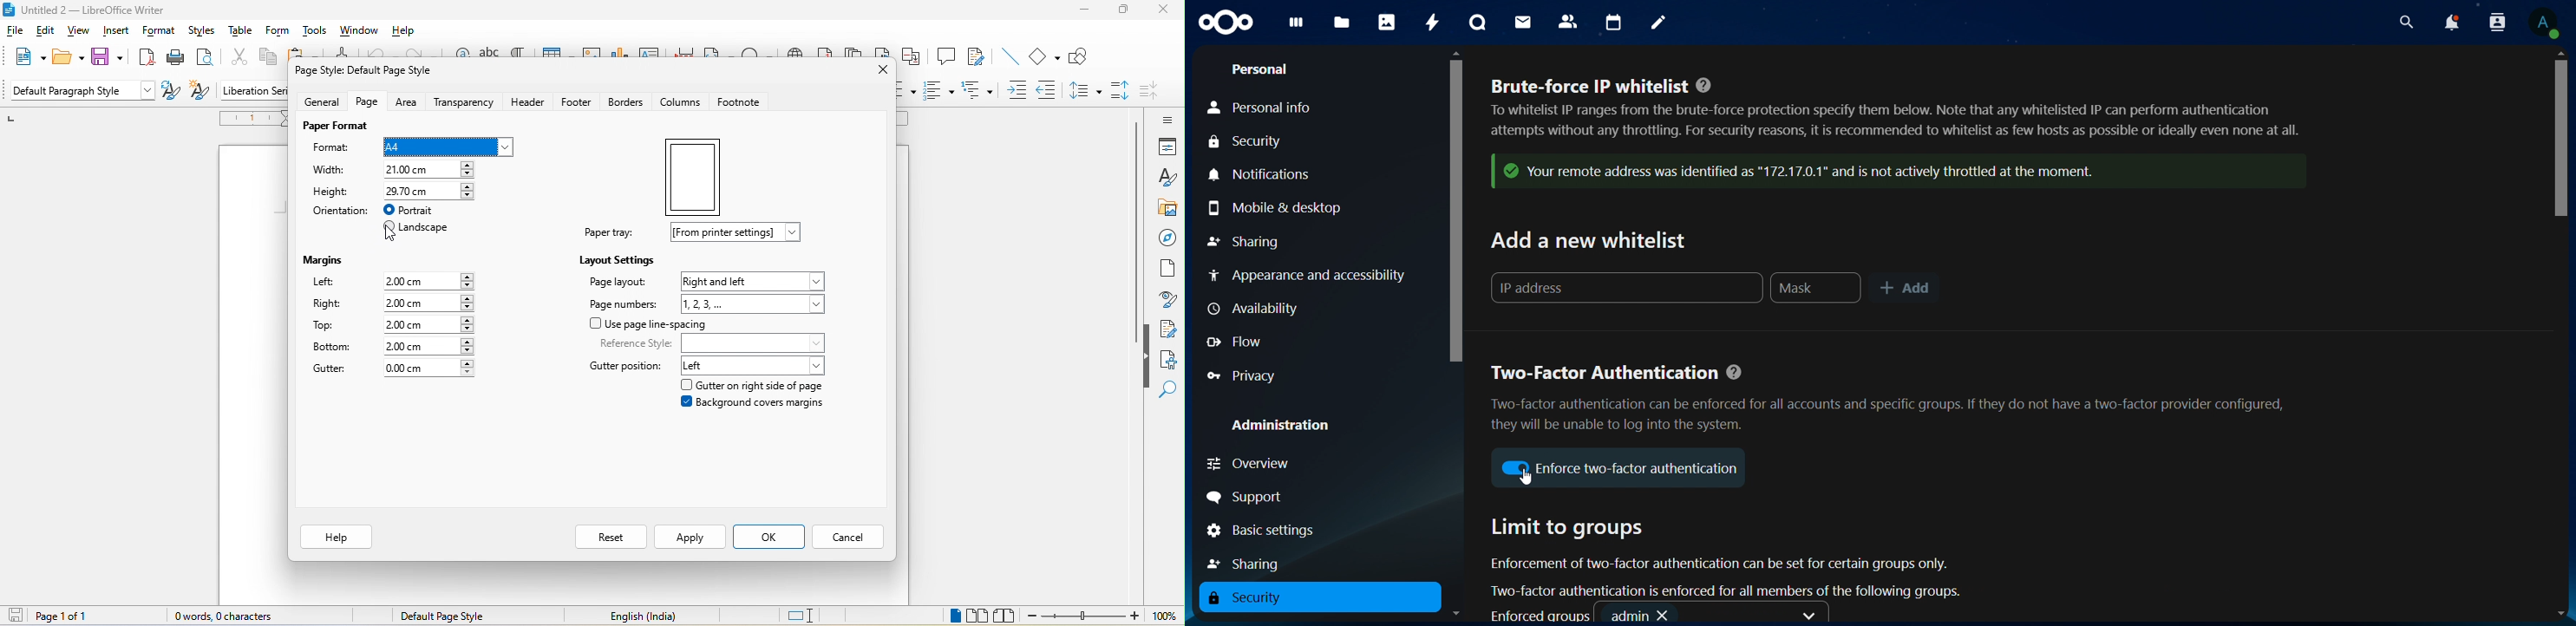 This screenshot has height=644, width=2576. What do you see at coordinates (1225, 22) in the screenshot?
I see `icon` at bounding box center [1225, 22].